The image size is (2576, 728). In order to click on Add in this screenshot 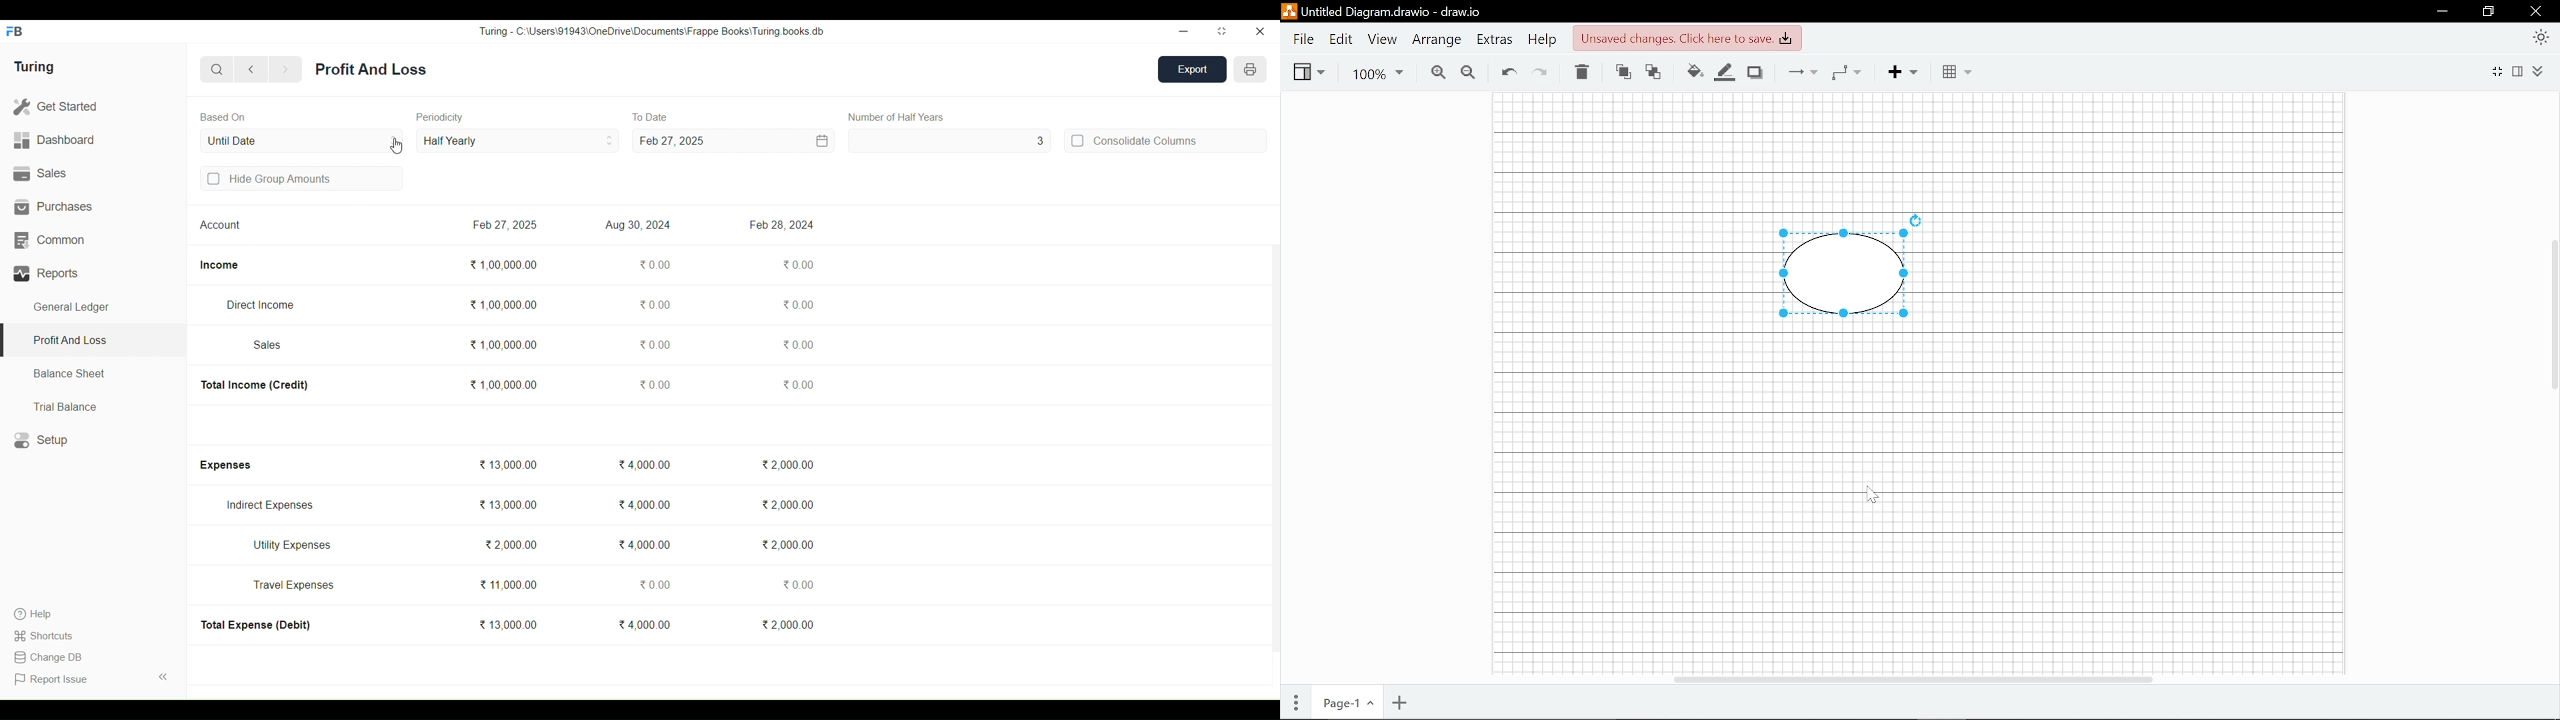, I will do `click(1900, 72)`.